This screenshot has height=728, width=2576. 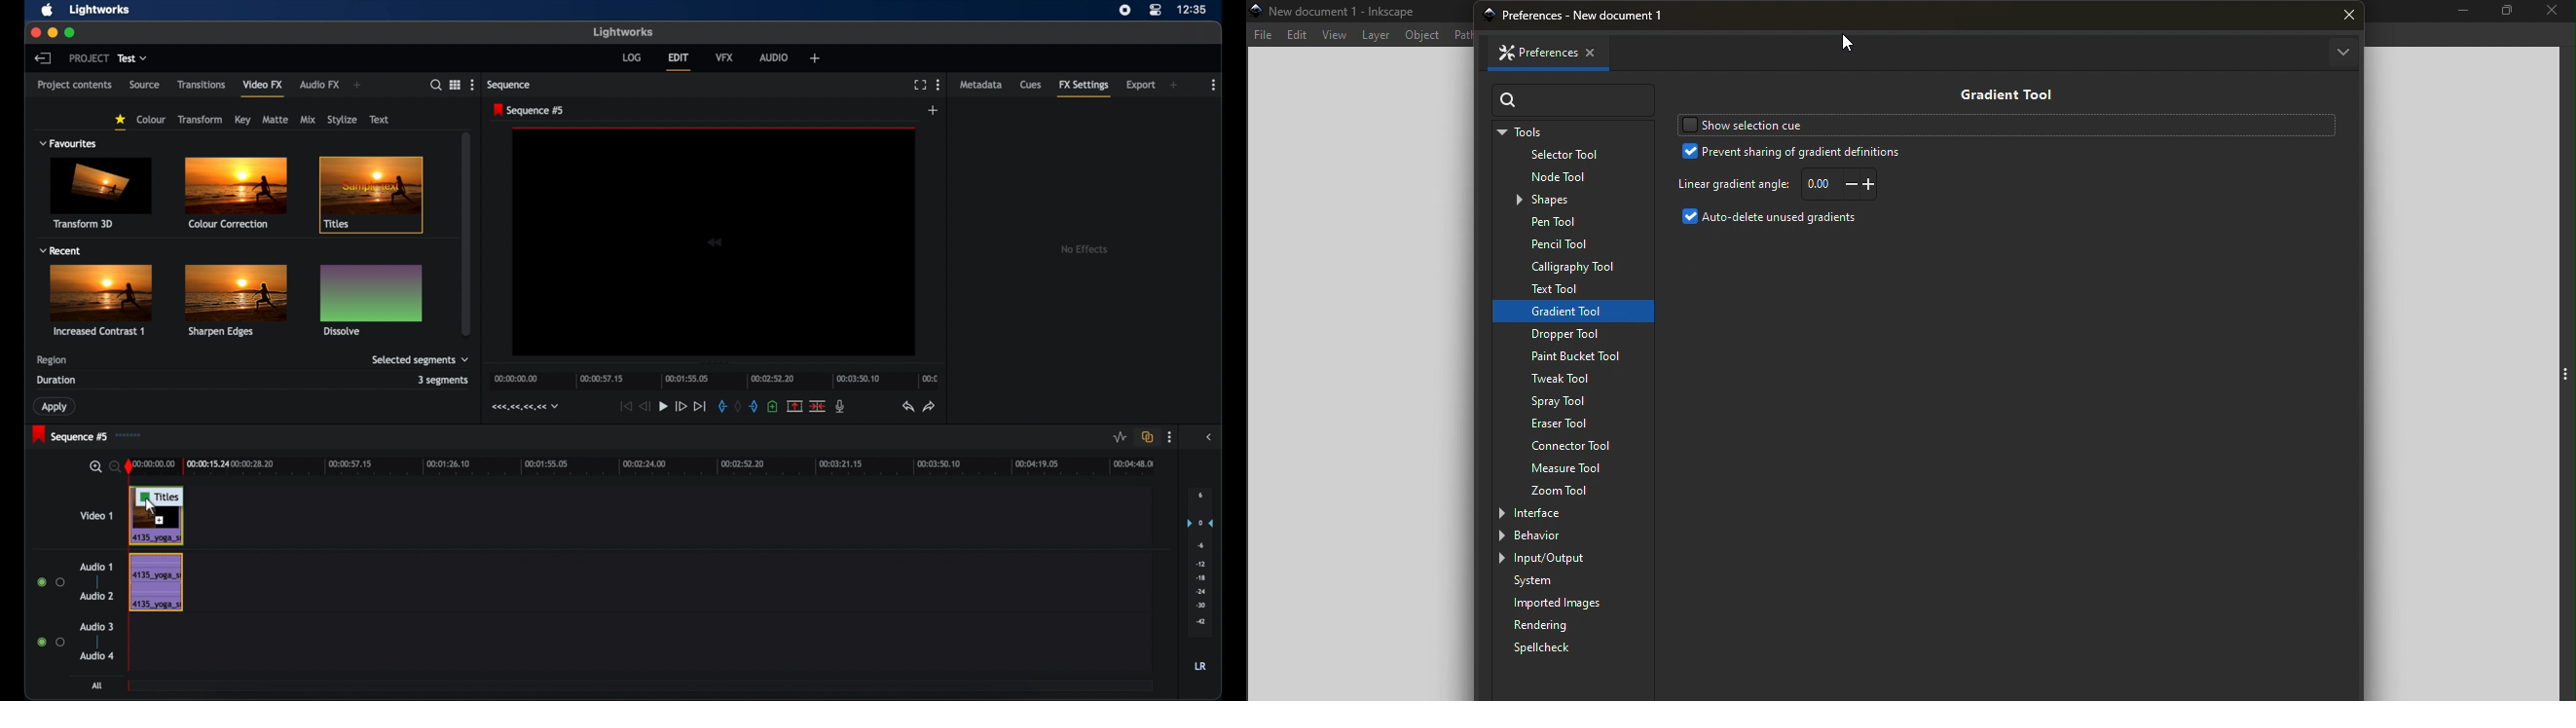 What do you see at coordinates (725, 57) in the screenshot?
I see `vfx` at bounding box center [725, 57].